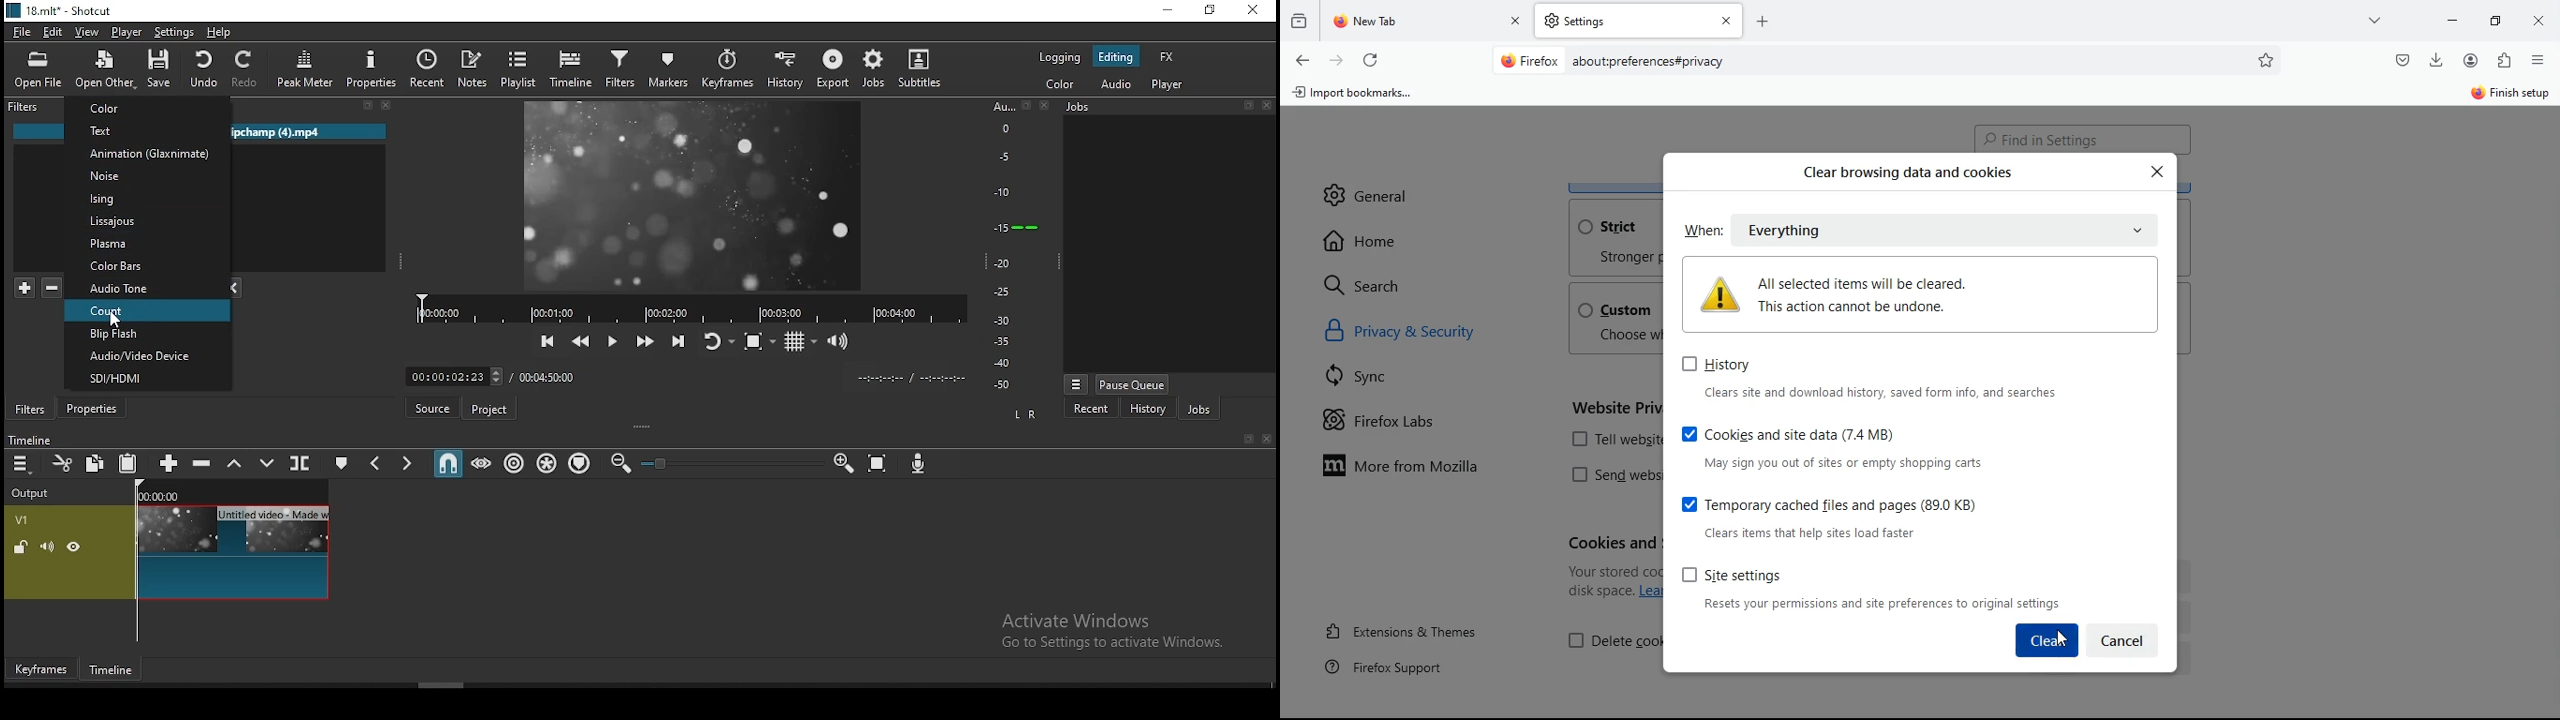  What do you see at coordinates (700, 198) in the screenshot?
I see `video preview` at bounding box center [700, 198].